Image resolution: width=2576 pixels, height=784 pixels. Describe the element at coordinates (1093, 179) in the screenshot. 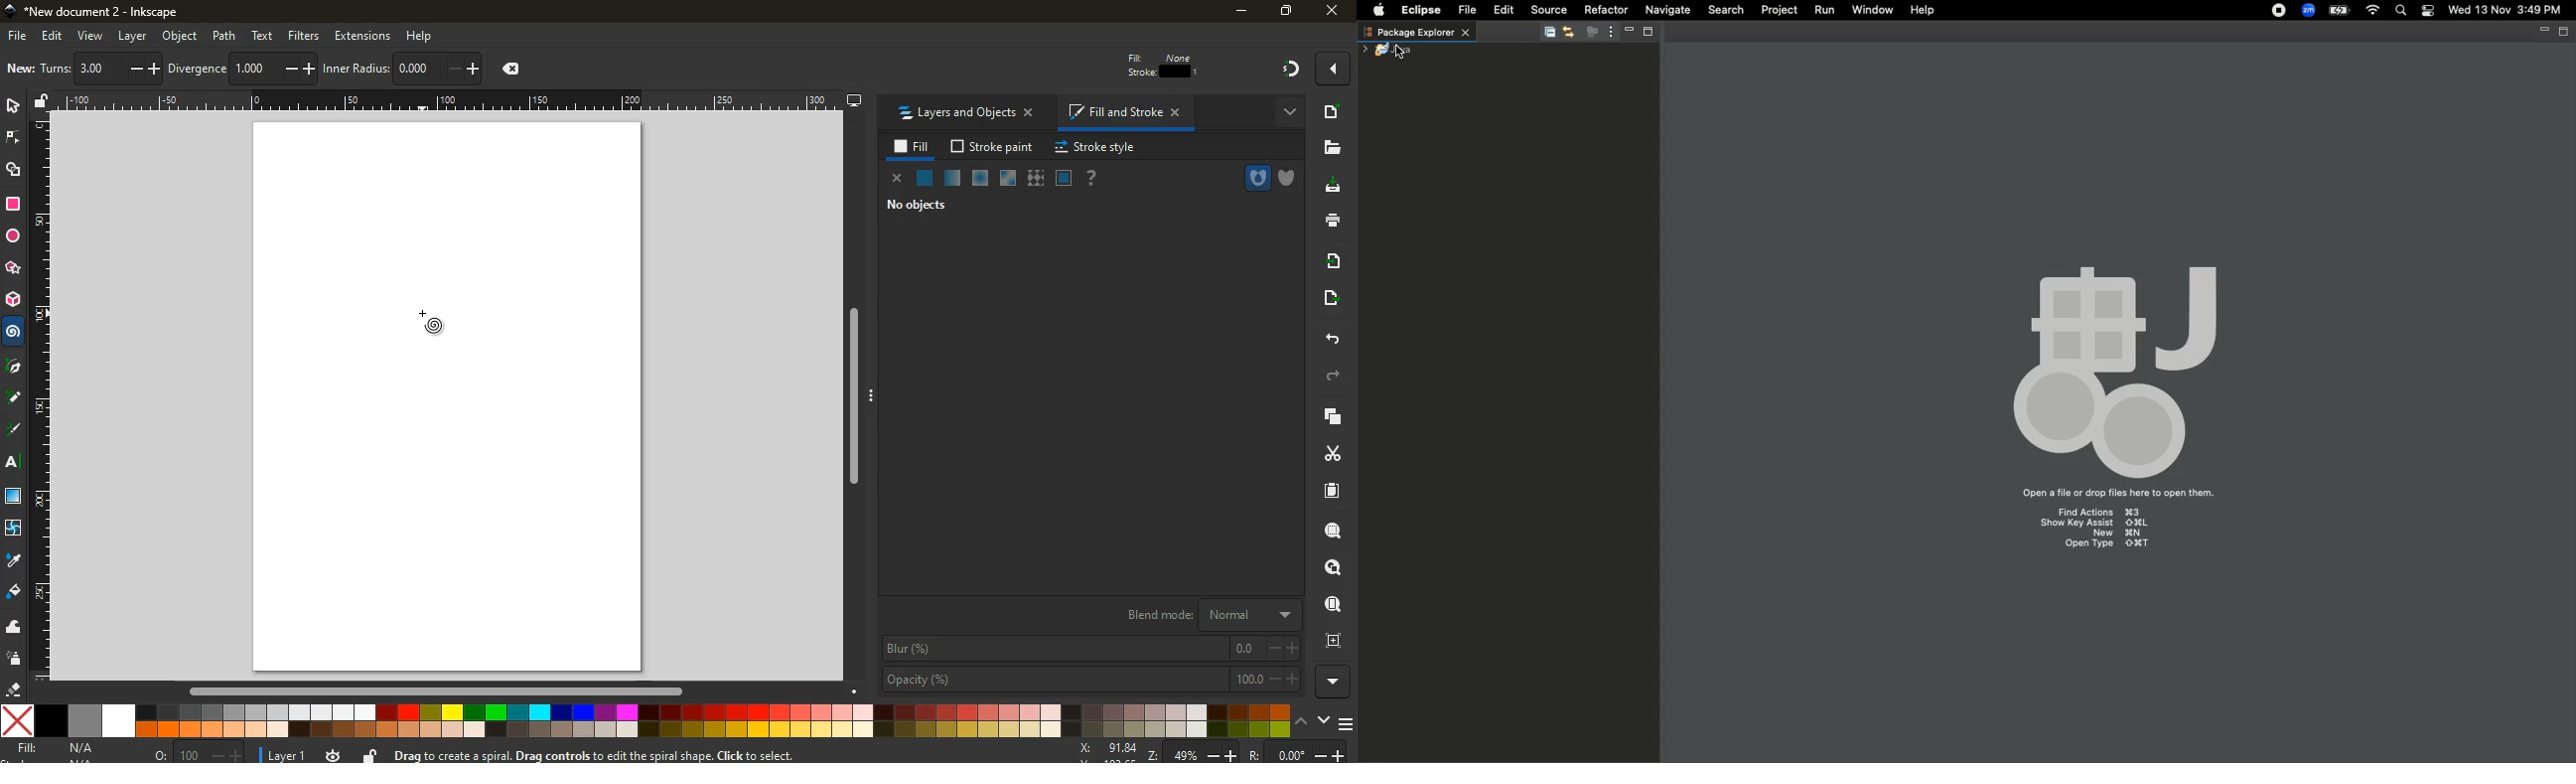

I see `help` at that location.